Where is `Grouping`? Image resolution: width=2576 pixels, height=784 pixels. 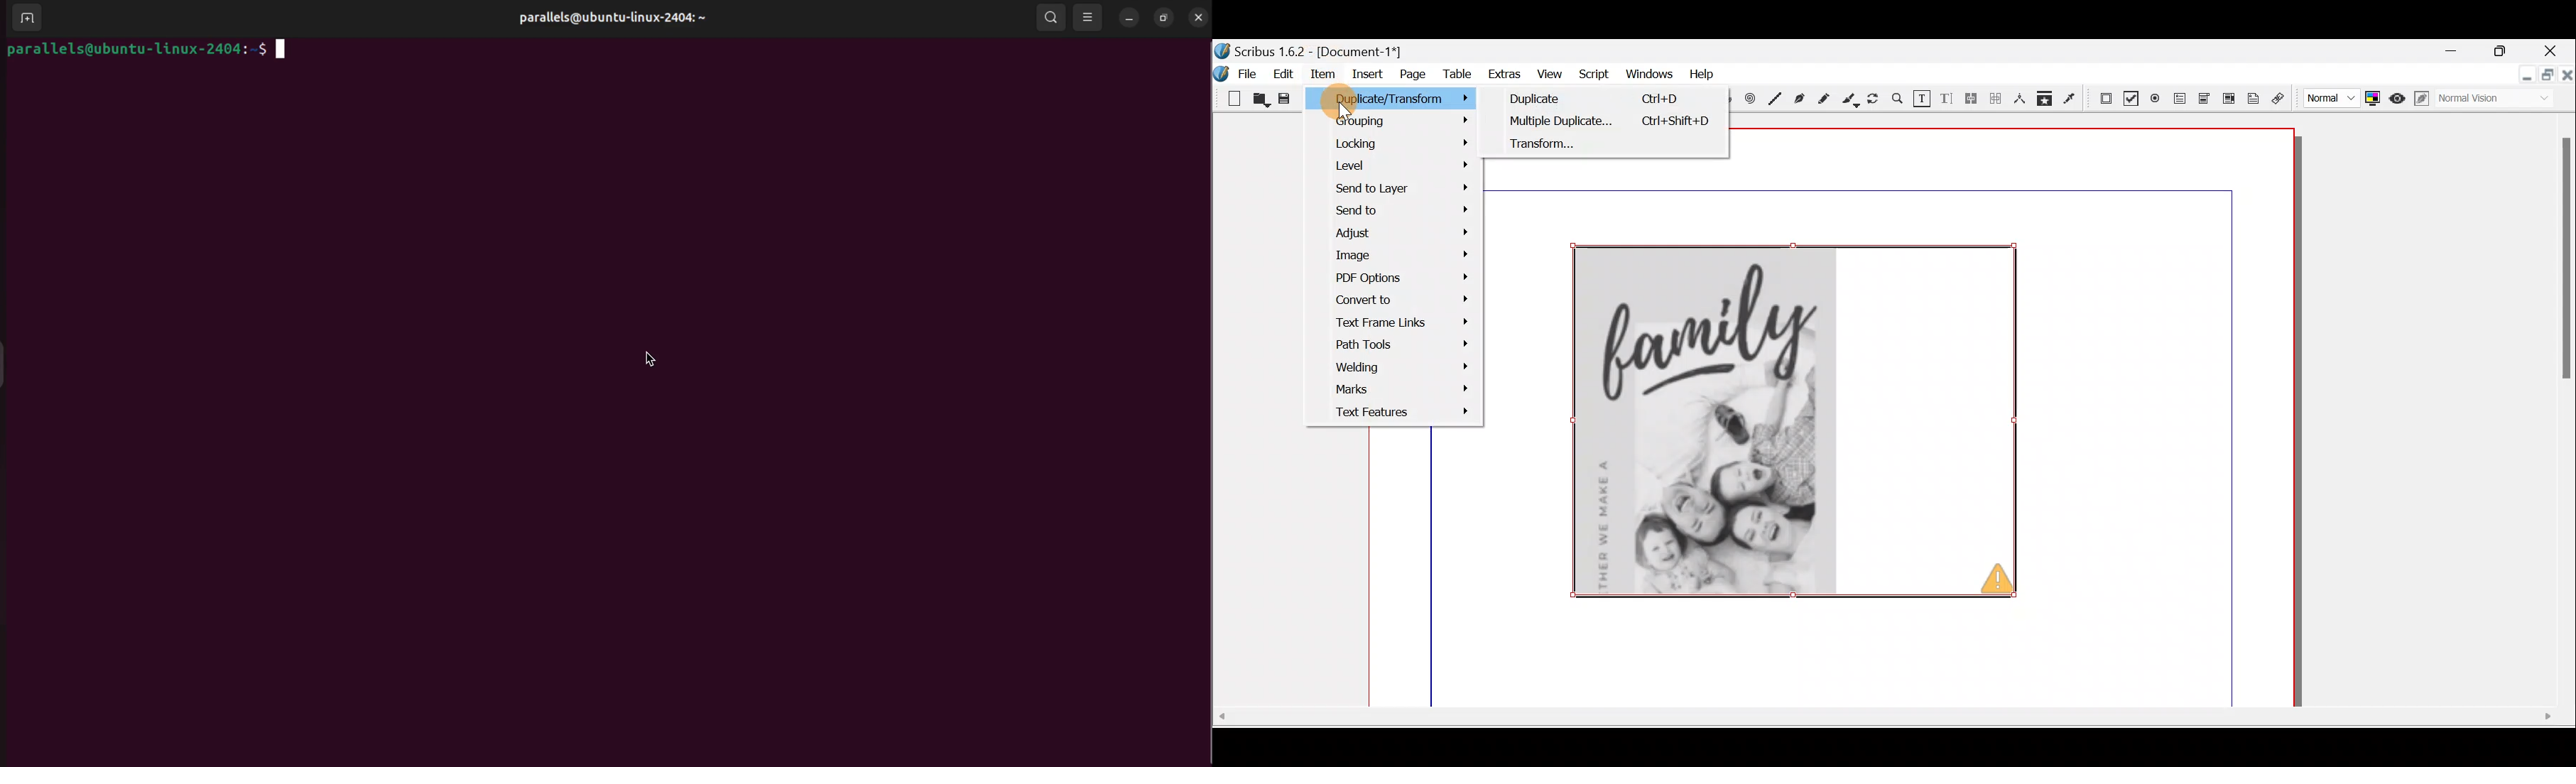
Grouping is located at coordinates (1398, 125).